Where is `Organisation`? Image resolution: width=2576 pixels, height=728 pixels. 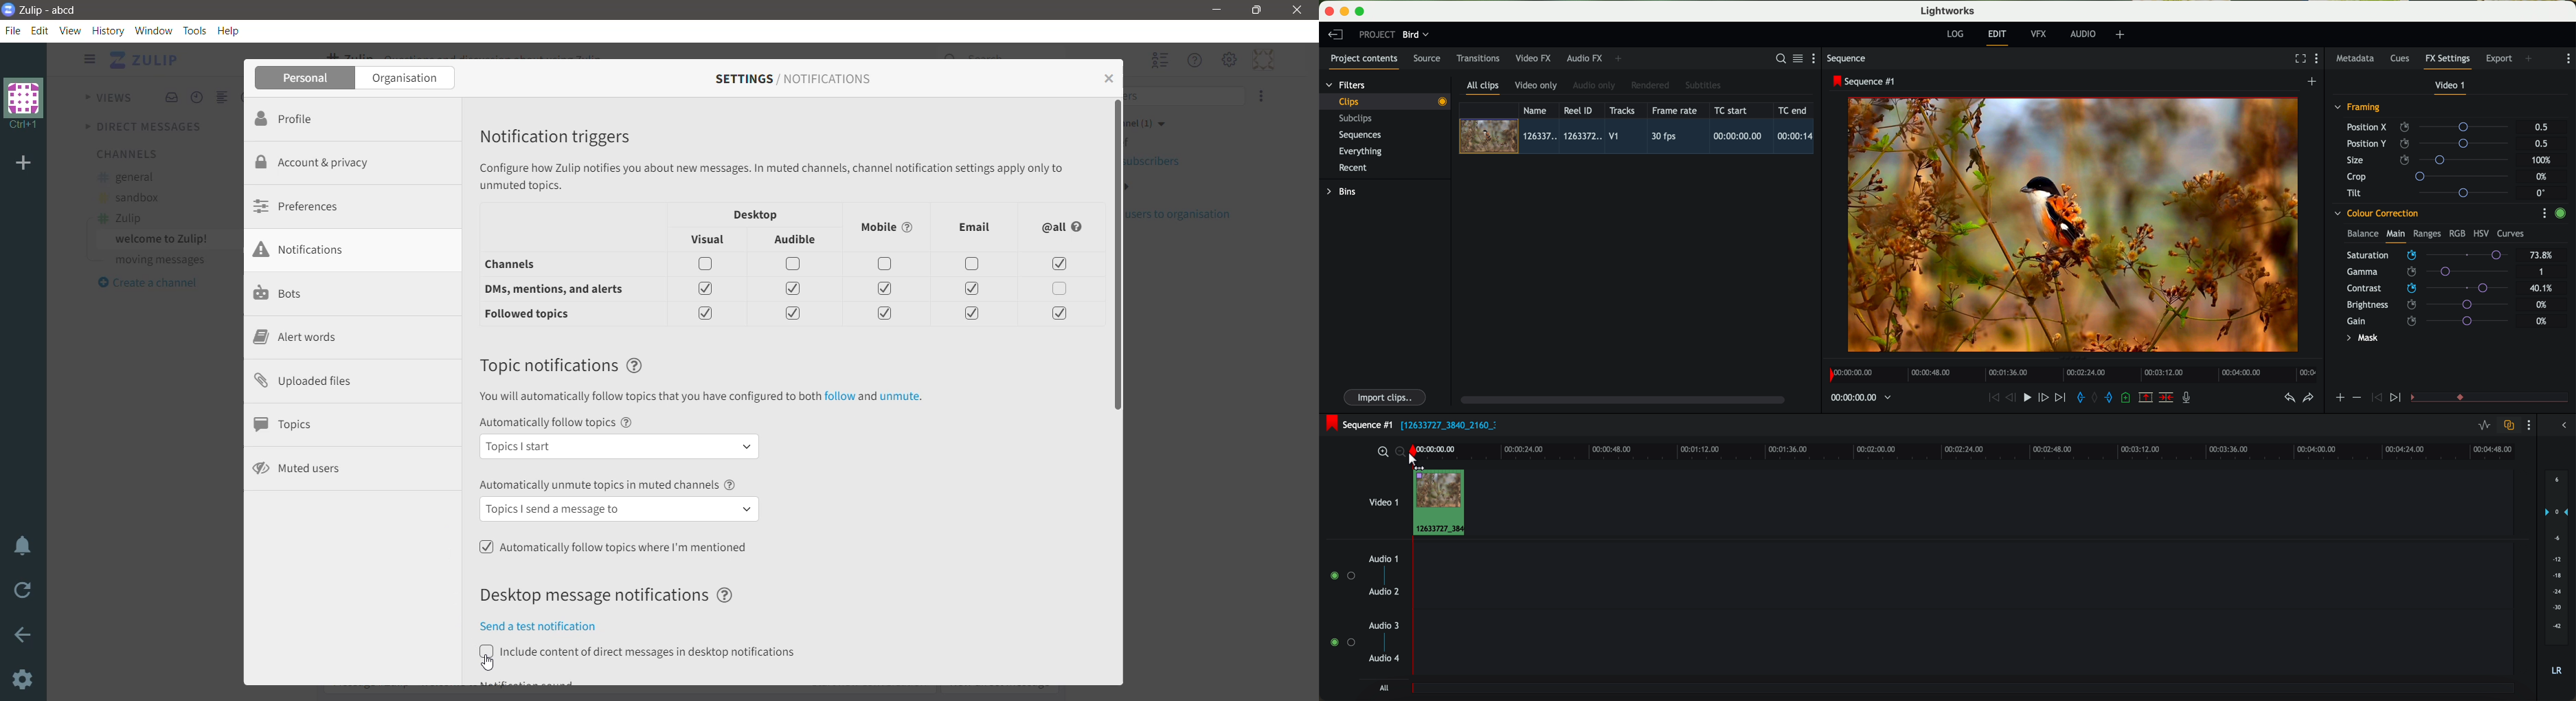
Organisation is located at coordinates (407, 78).